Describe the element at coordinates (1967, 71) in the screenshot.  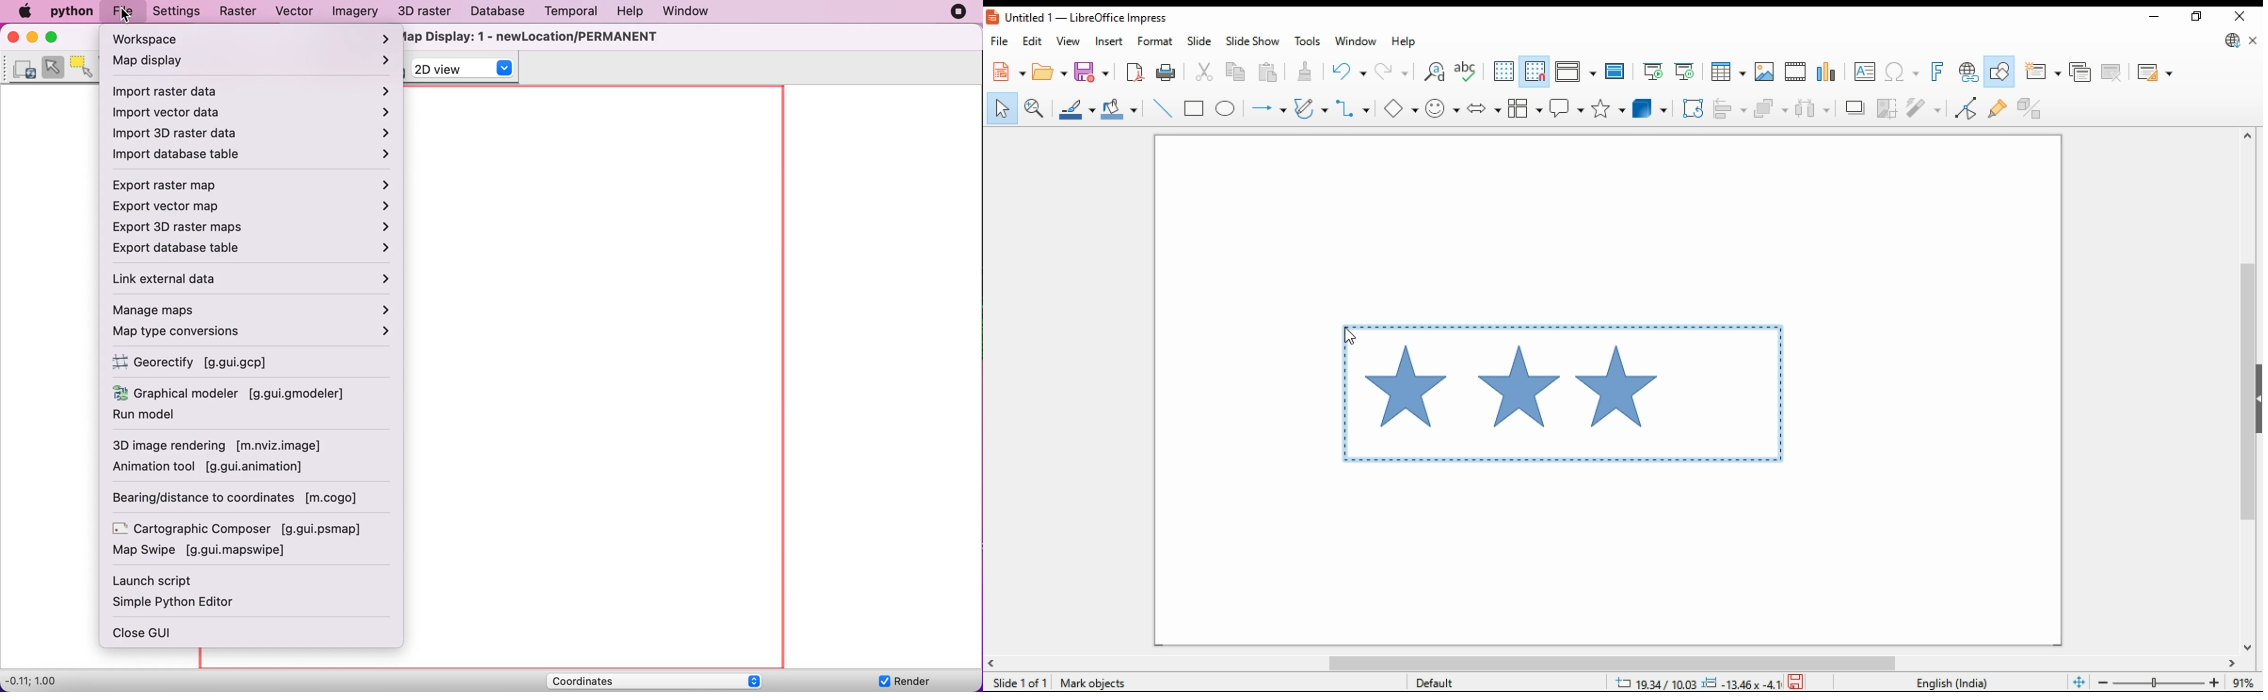
I see `insert hyperlink` at that location.